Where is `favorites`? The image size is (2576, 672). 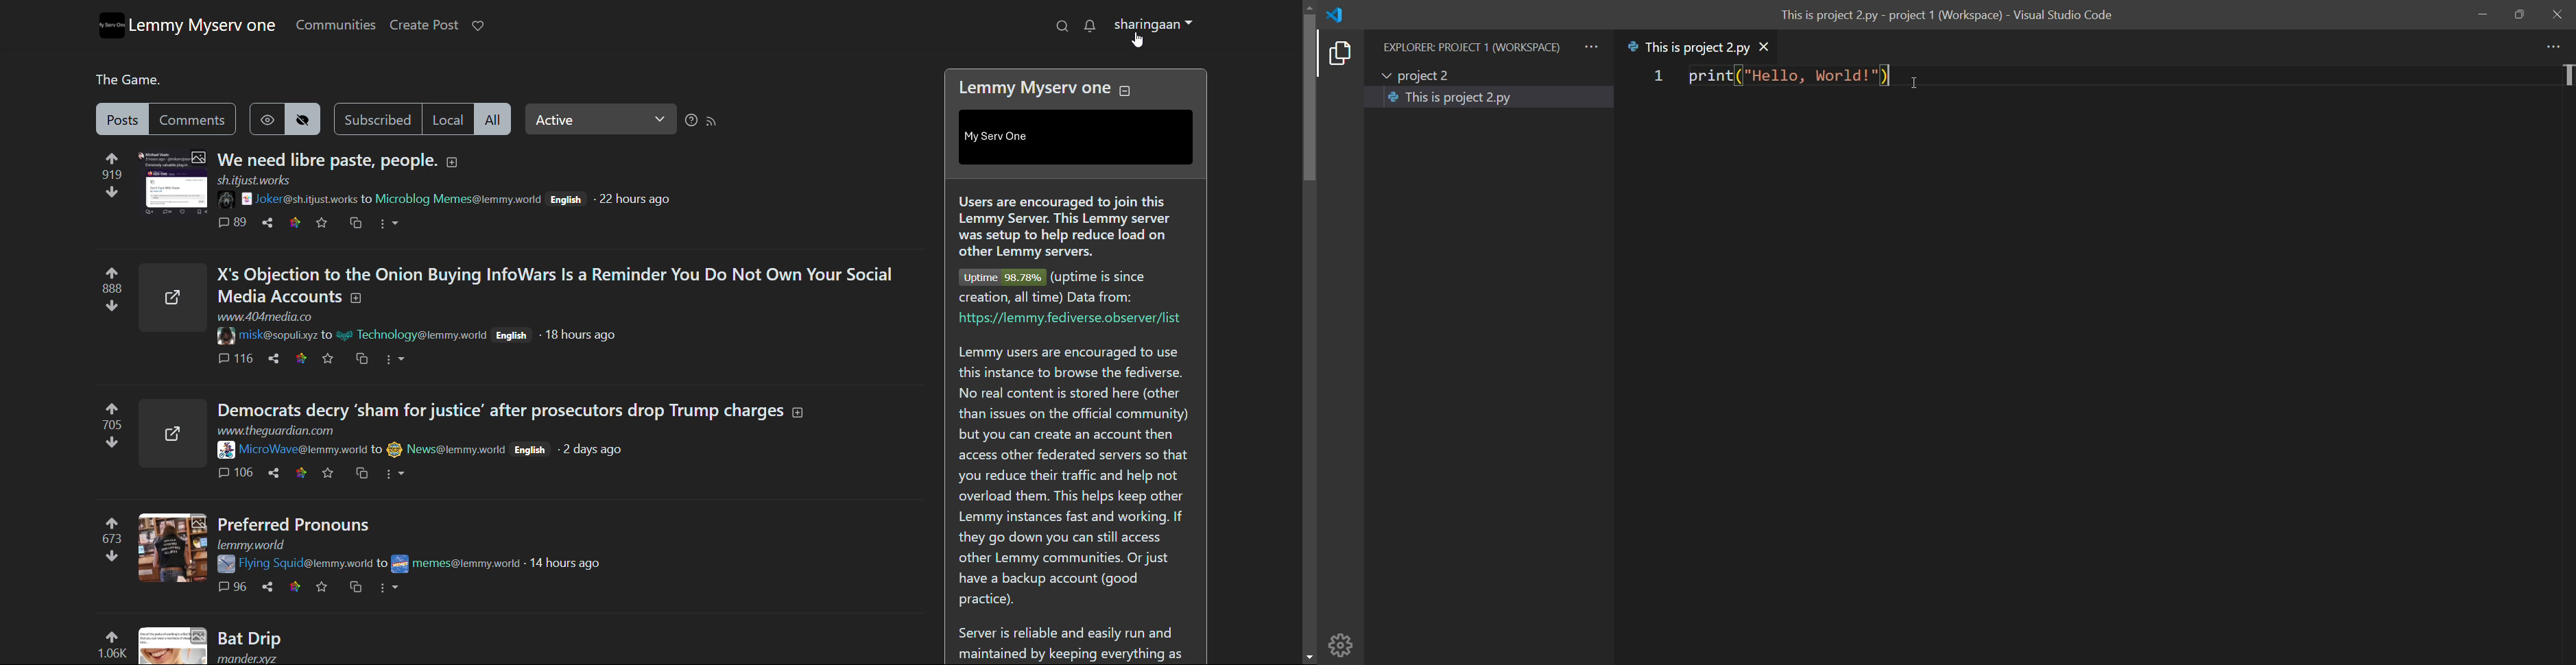
favorites is located at coordinates (331, 472).